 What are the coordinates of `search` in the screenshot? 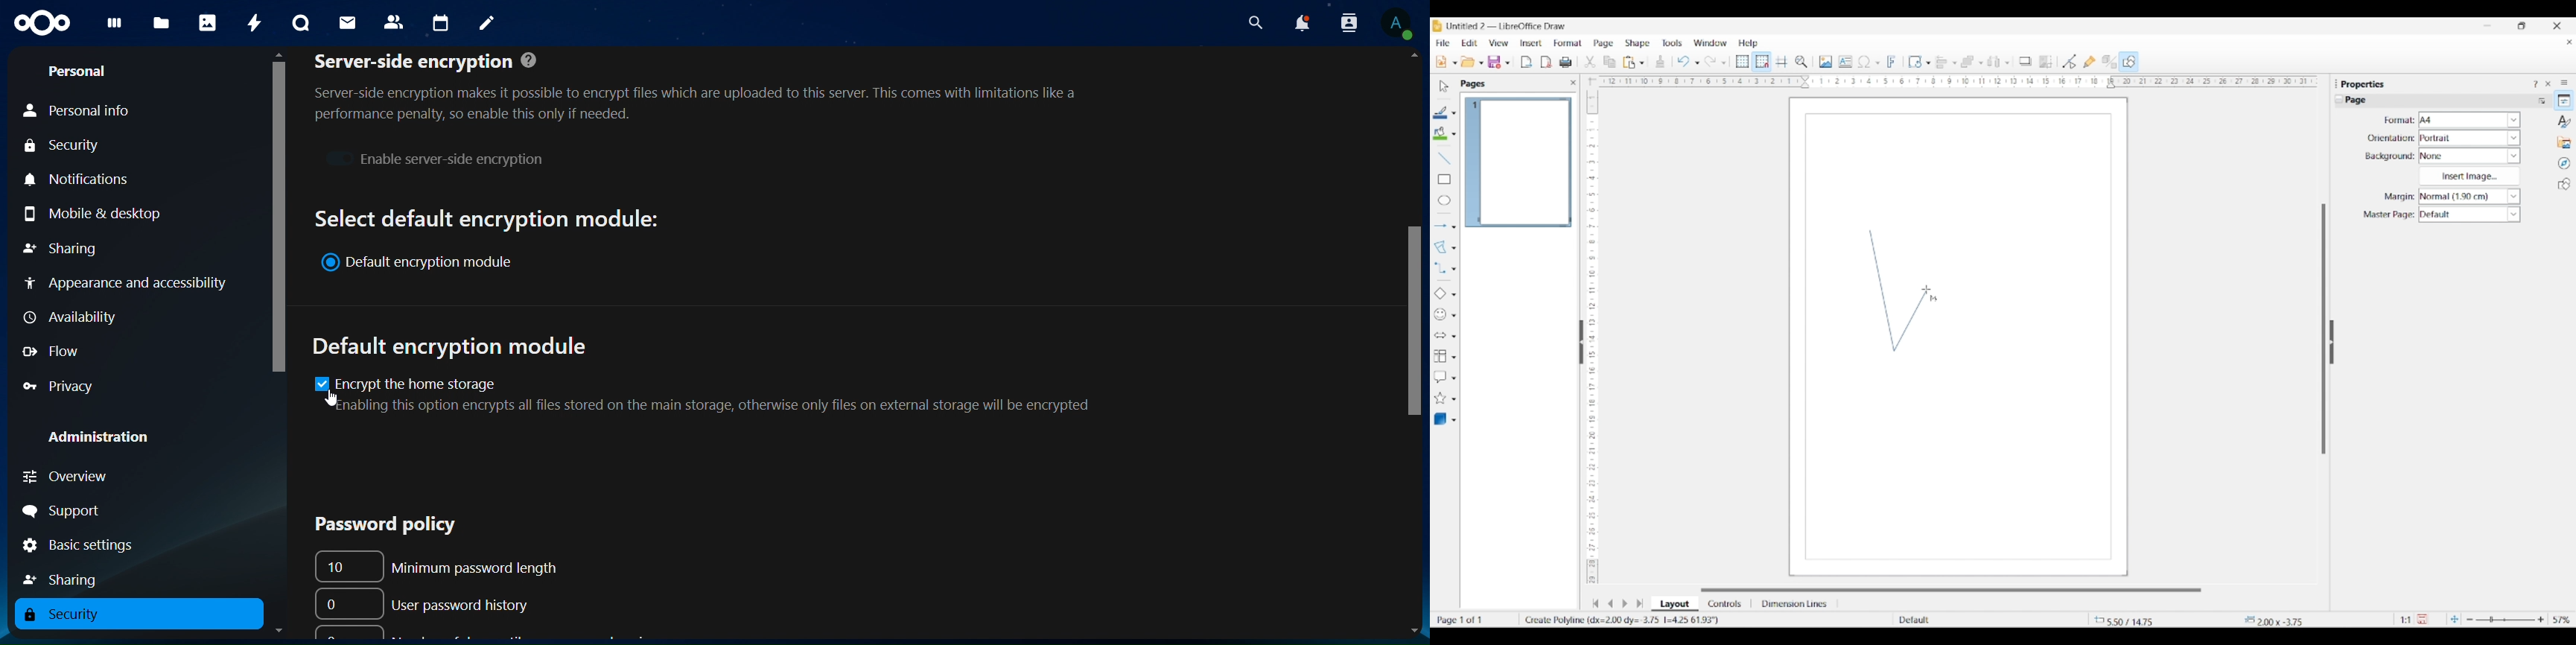 It's located at (1256, 23).